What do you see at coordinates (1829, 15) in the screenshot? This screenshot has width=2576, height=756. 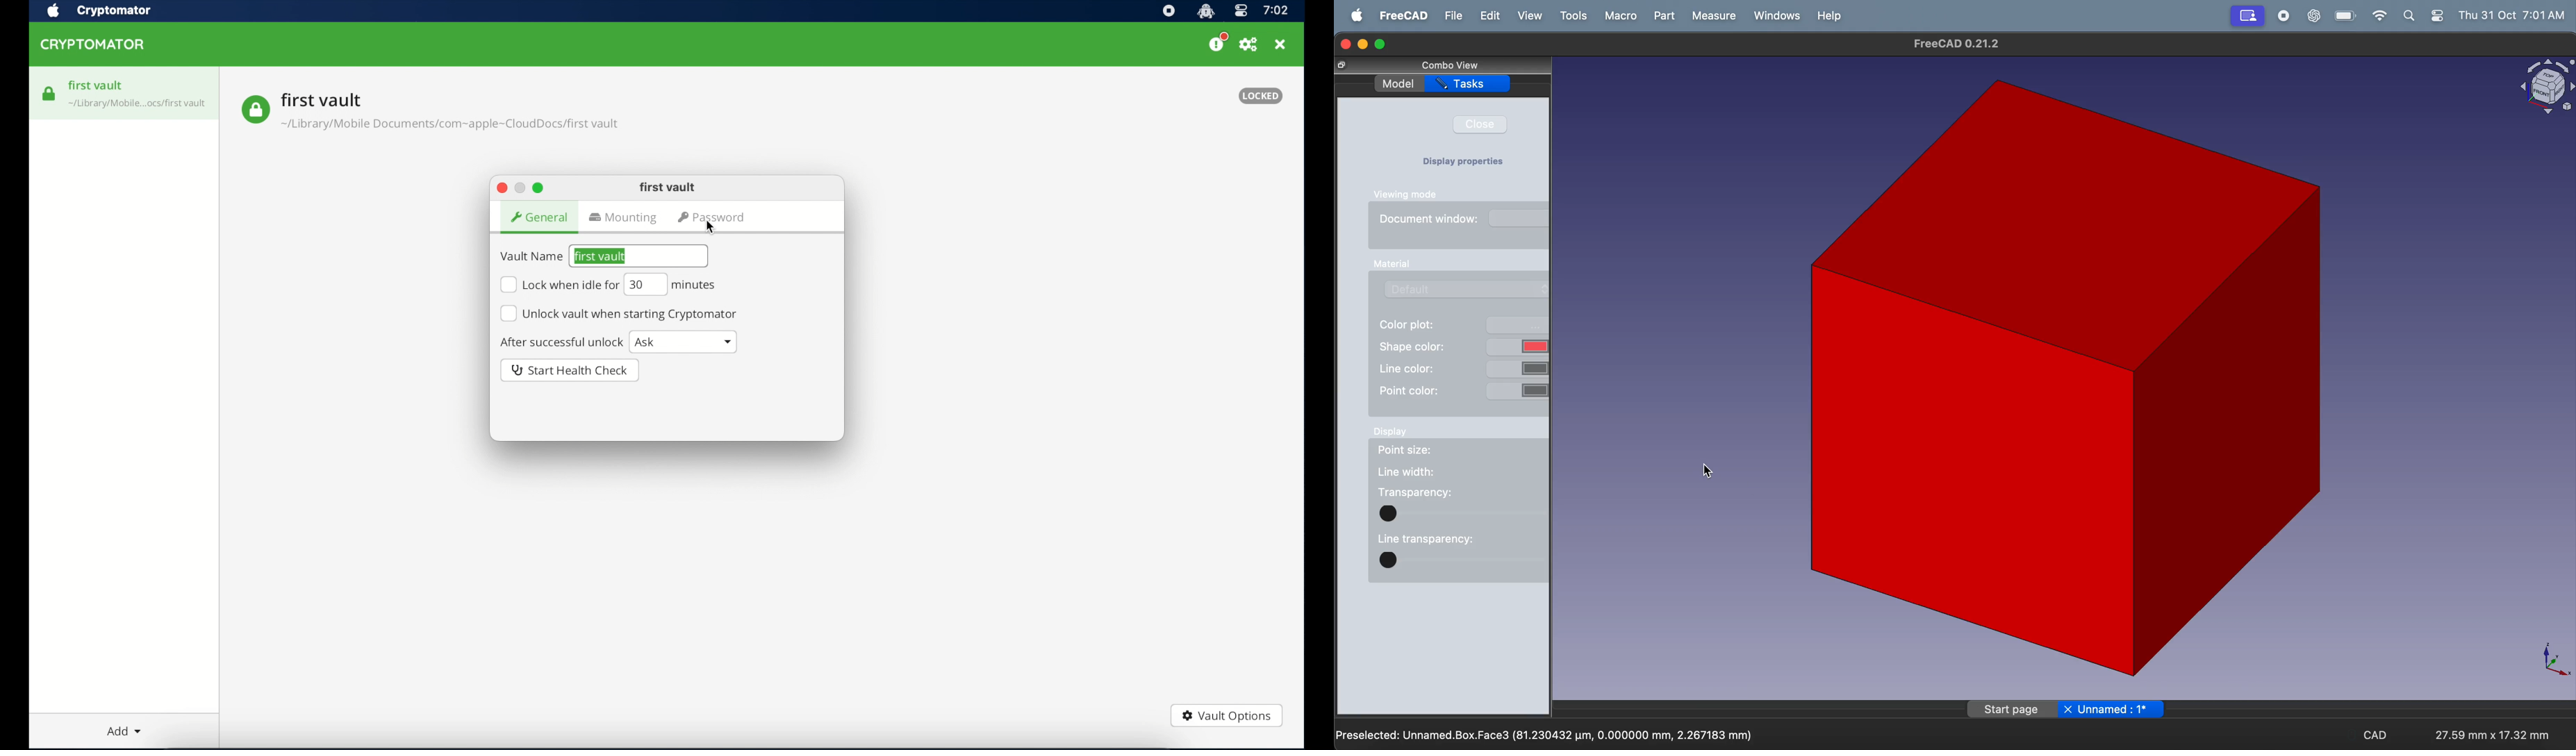 I see `help` at bounding box center [1829, 15].